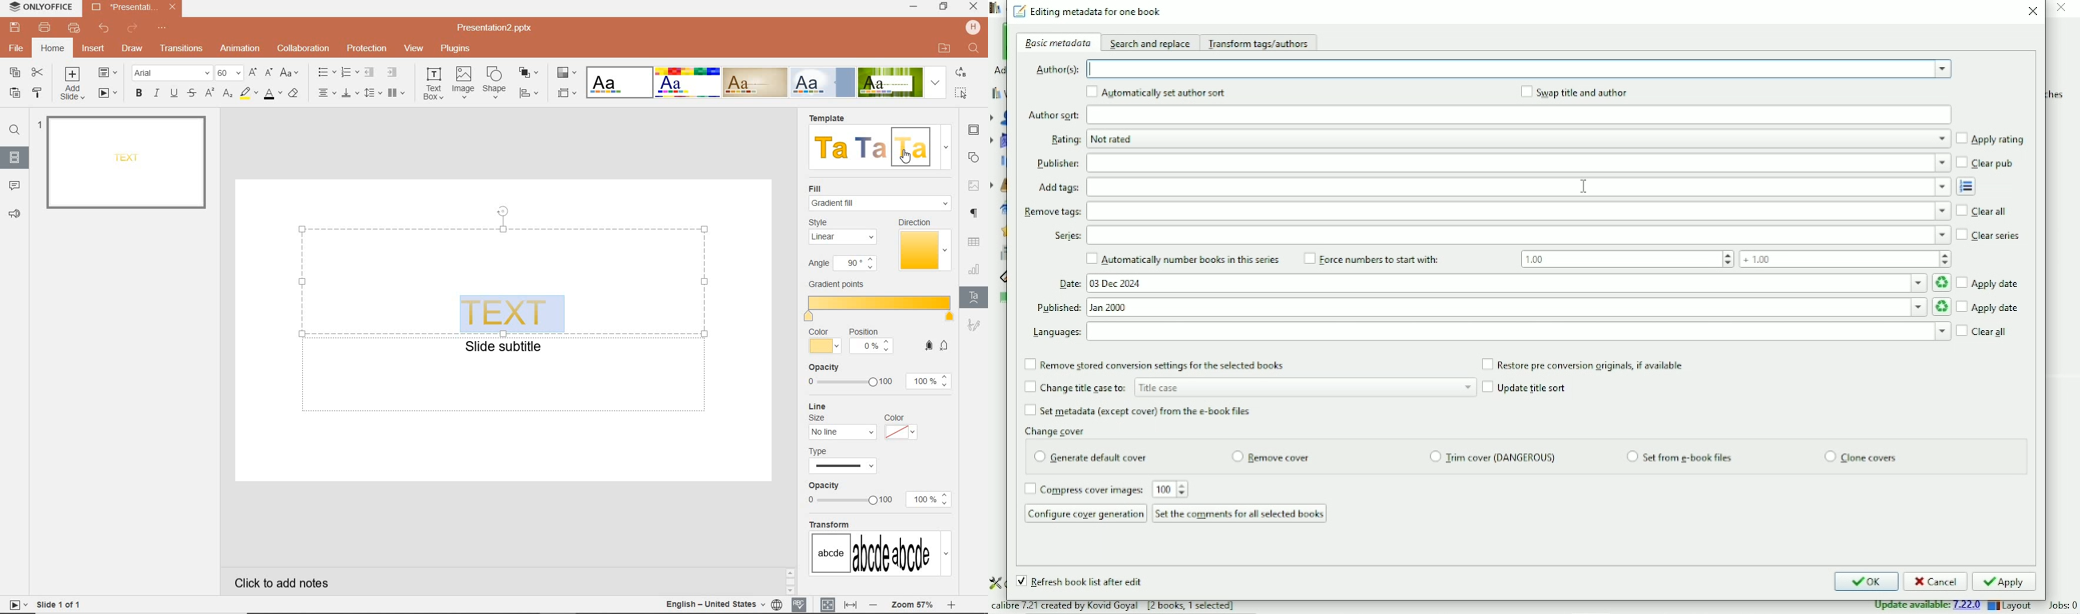  Describe the element at coordinates (568, 93) in the screenshot. I see `SELECT SLIDE SIZE` at that location.